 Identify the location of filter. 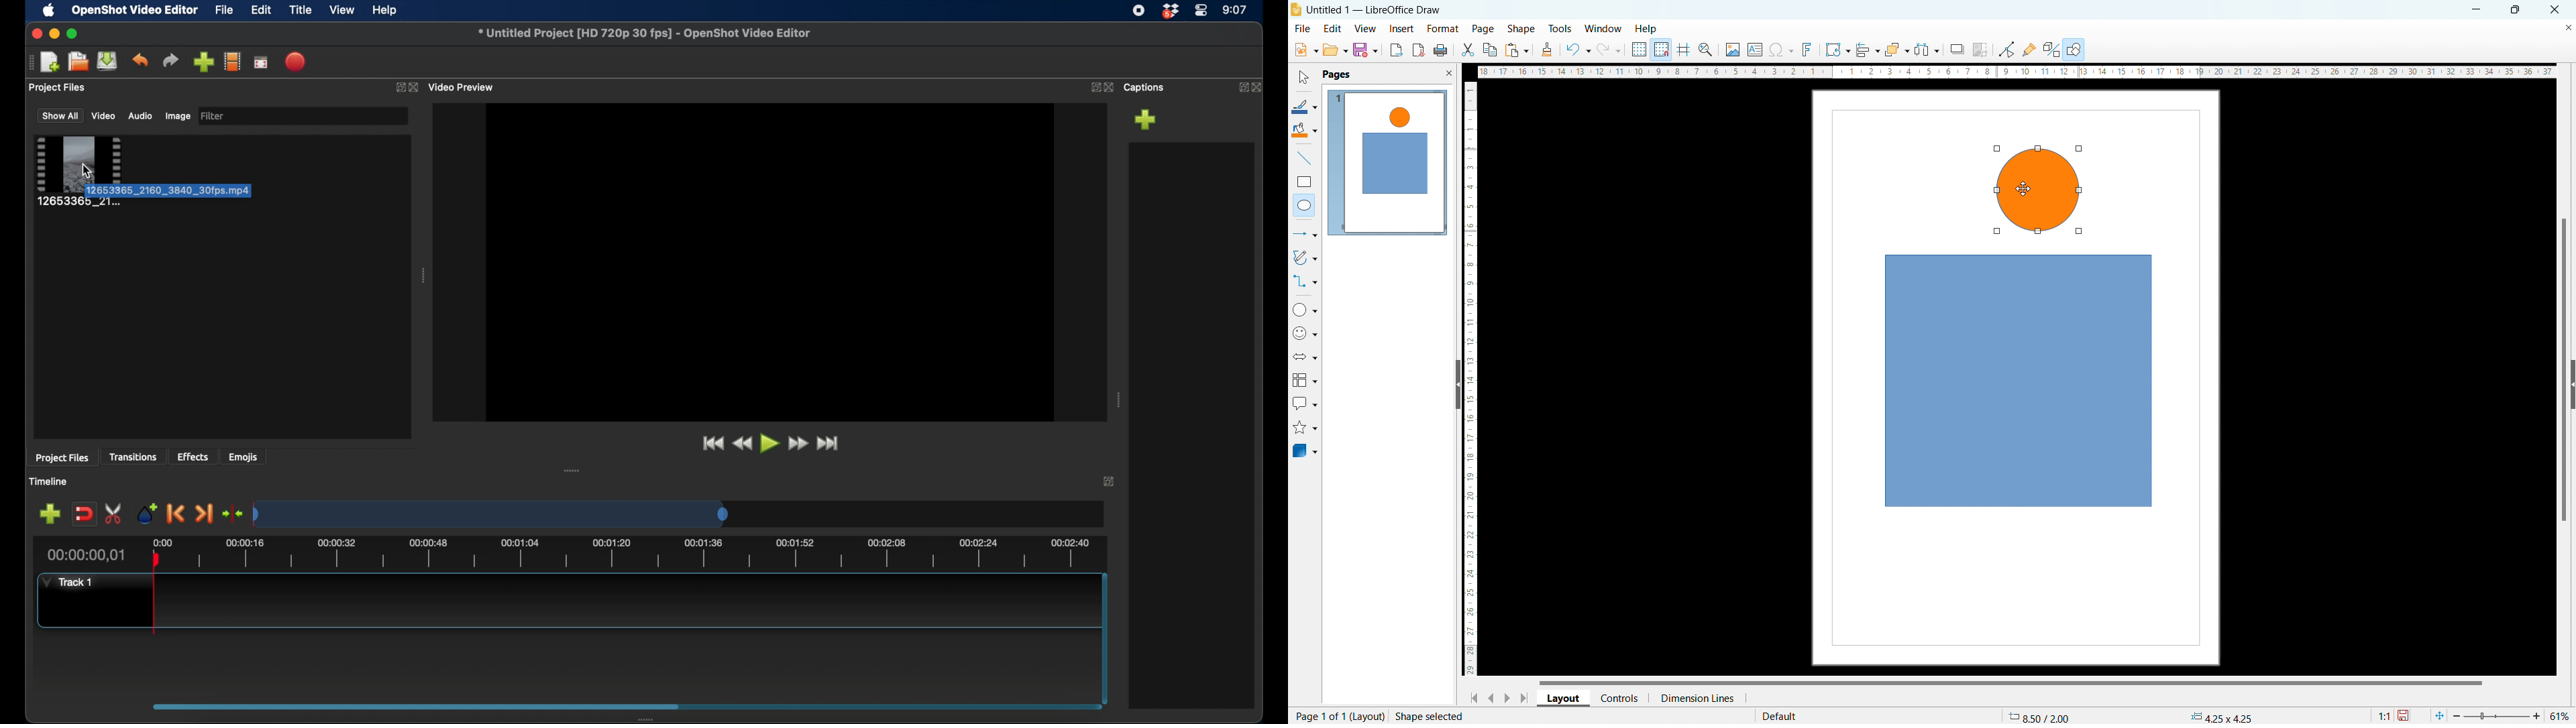
(213, 115).